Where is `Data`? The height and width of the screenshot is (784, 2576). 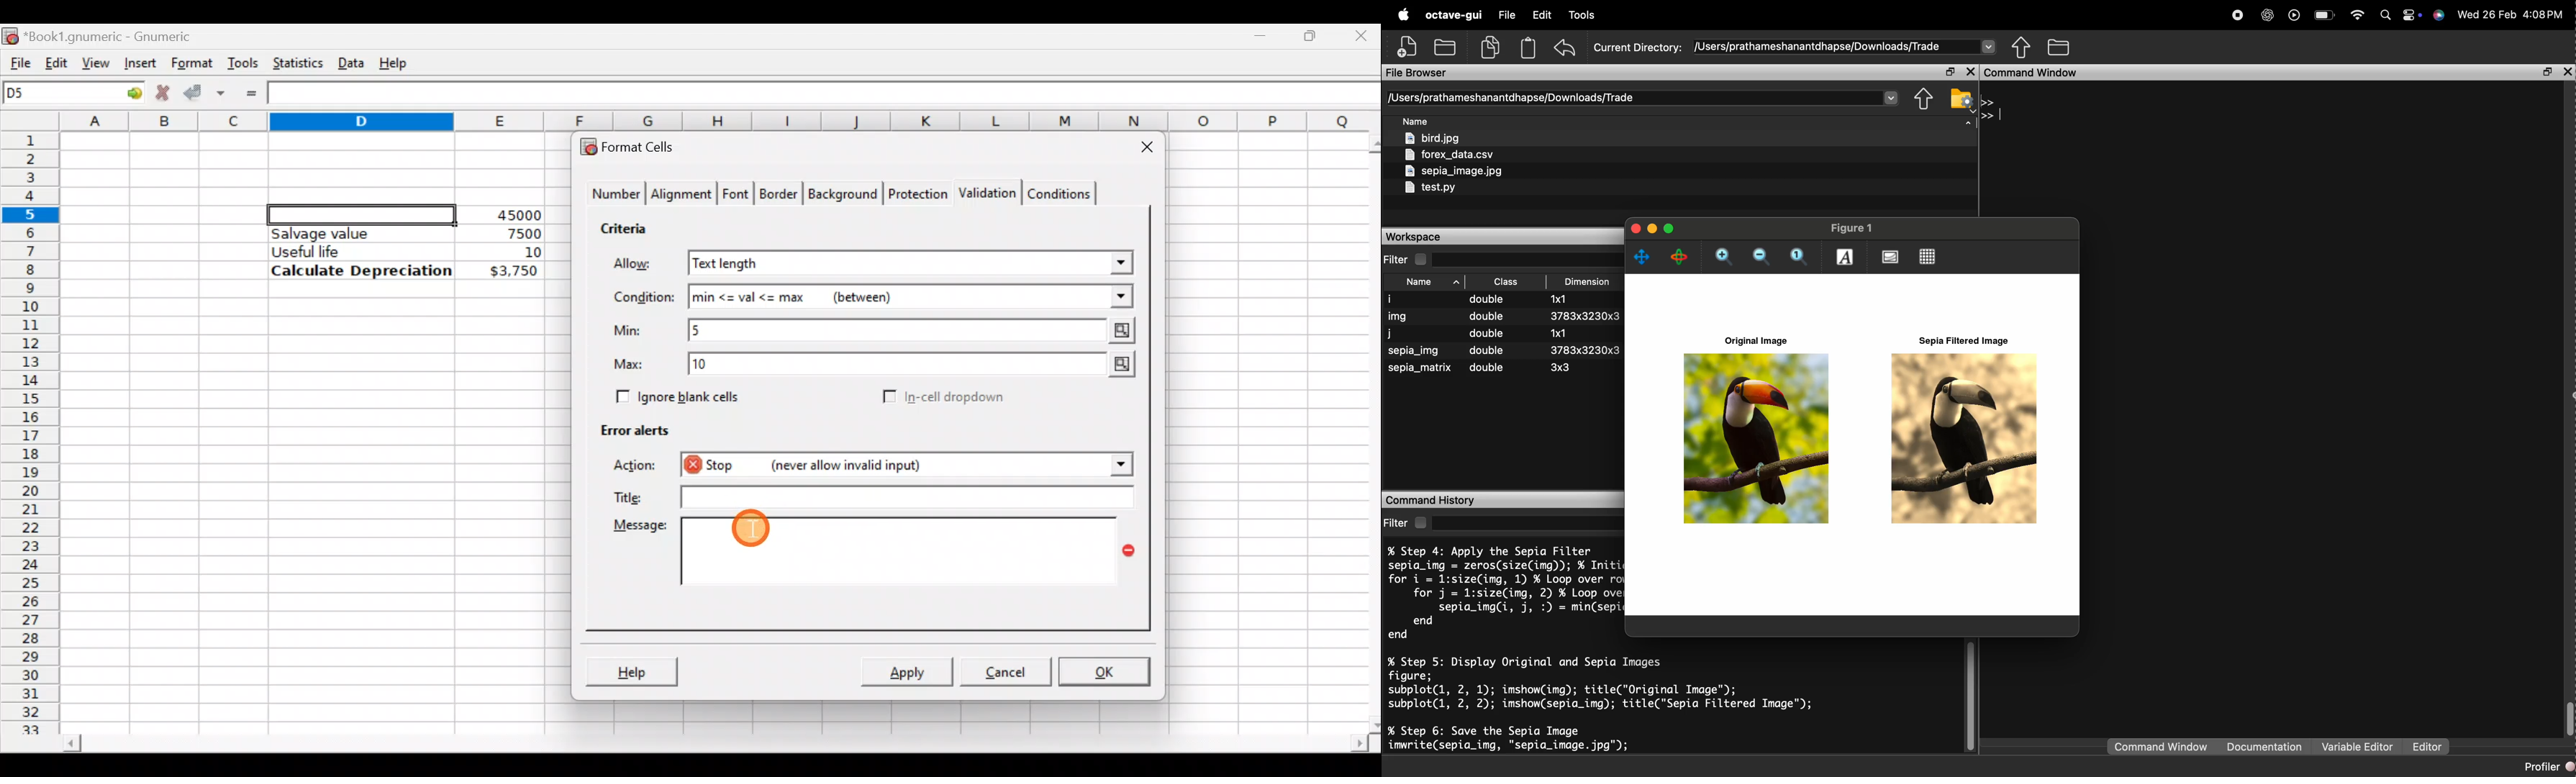 Data is located at coordinates (350, 60).